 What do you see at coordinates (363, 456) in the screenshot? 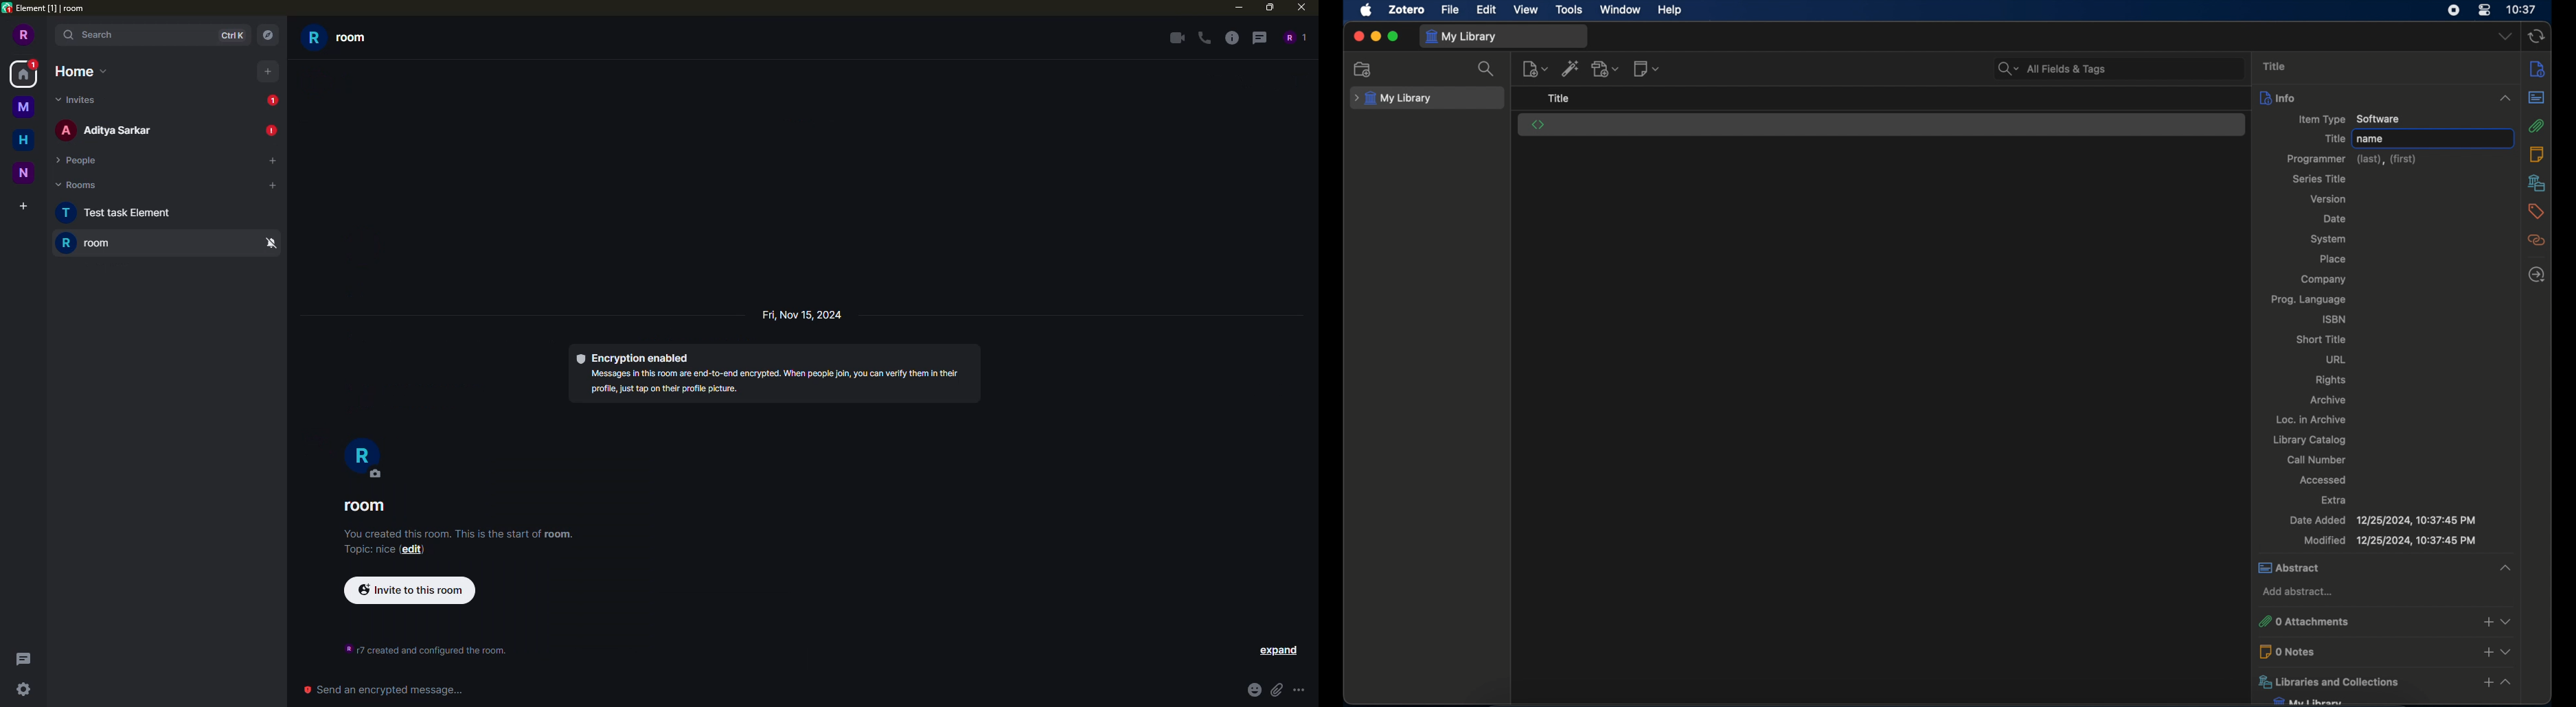
I see `profile pic` at bounding box center [363, 456].